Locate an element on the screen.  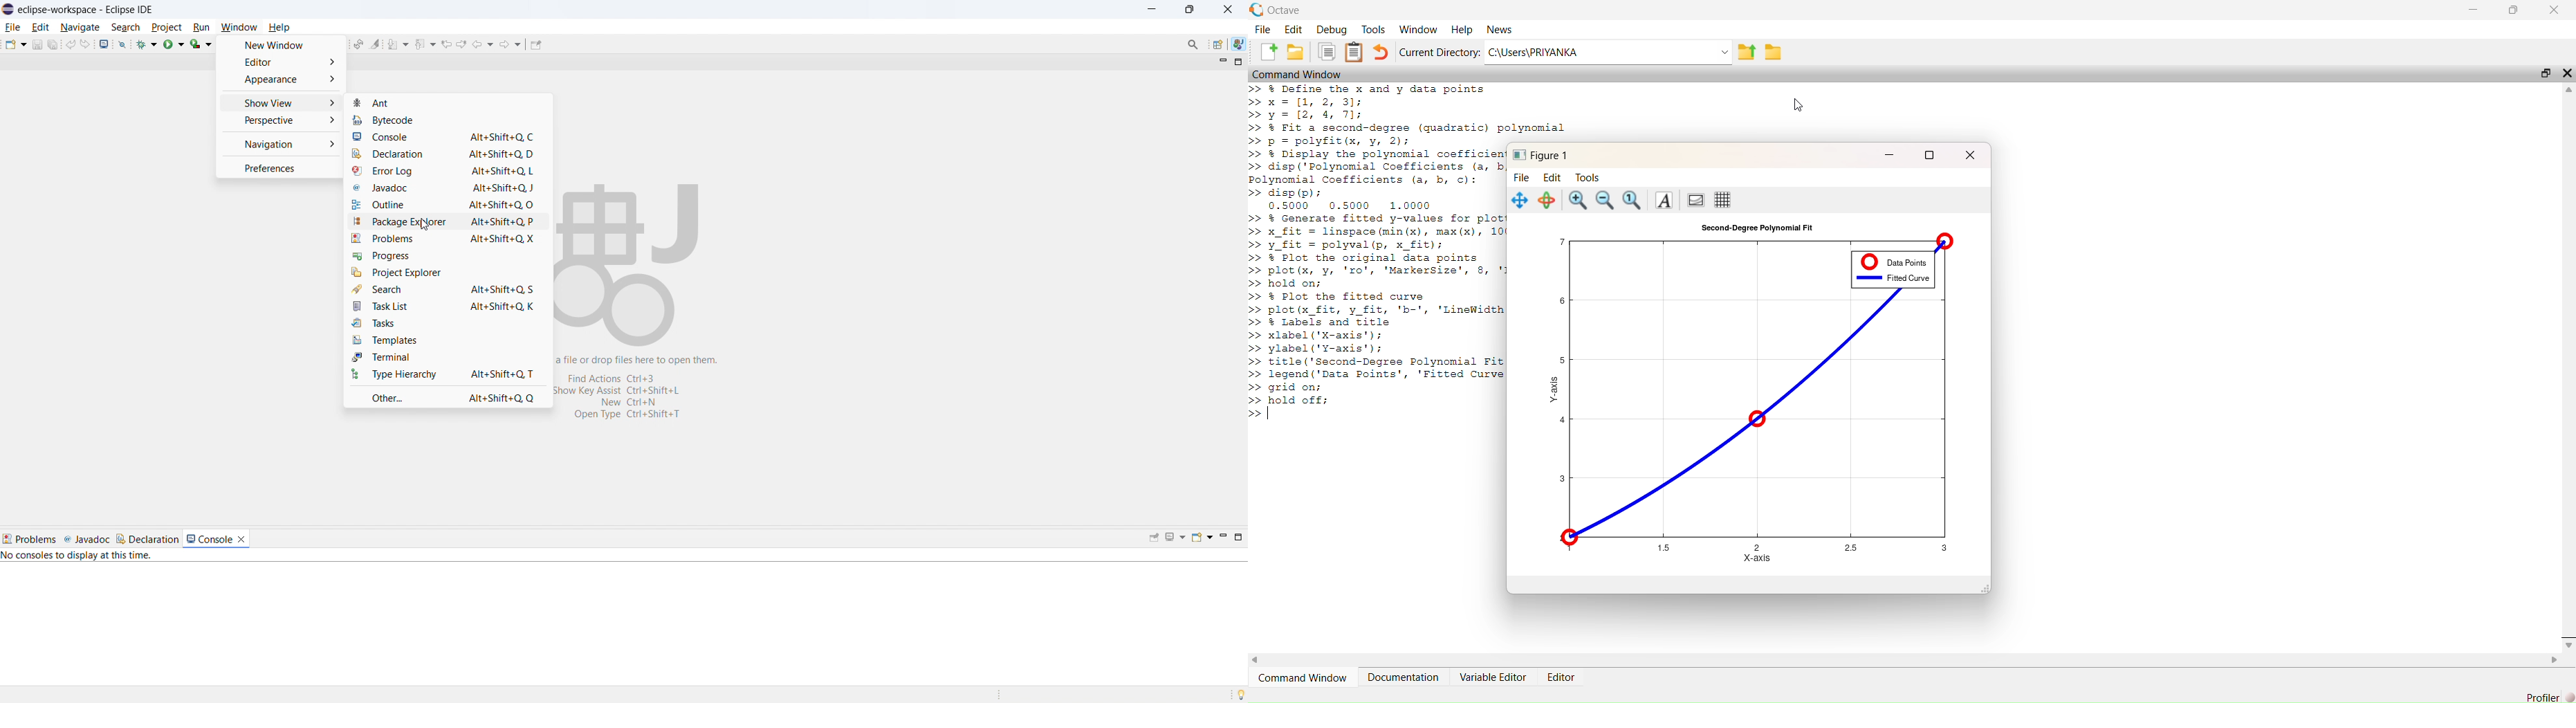
Octave is located at coordinates (1278, 10).